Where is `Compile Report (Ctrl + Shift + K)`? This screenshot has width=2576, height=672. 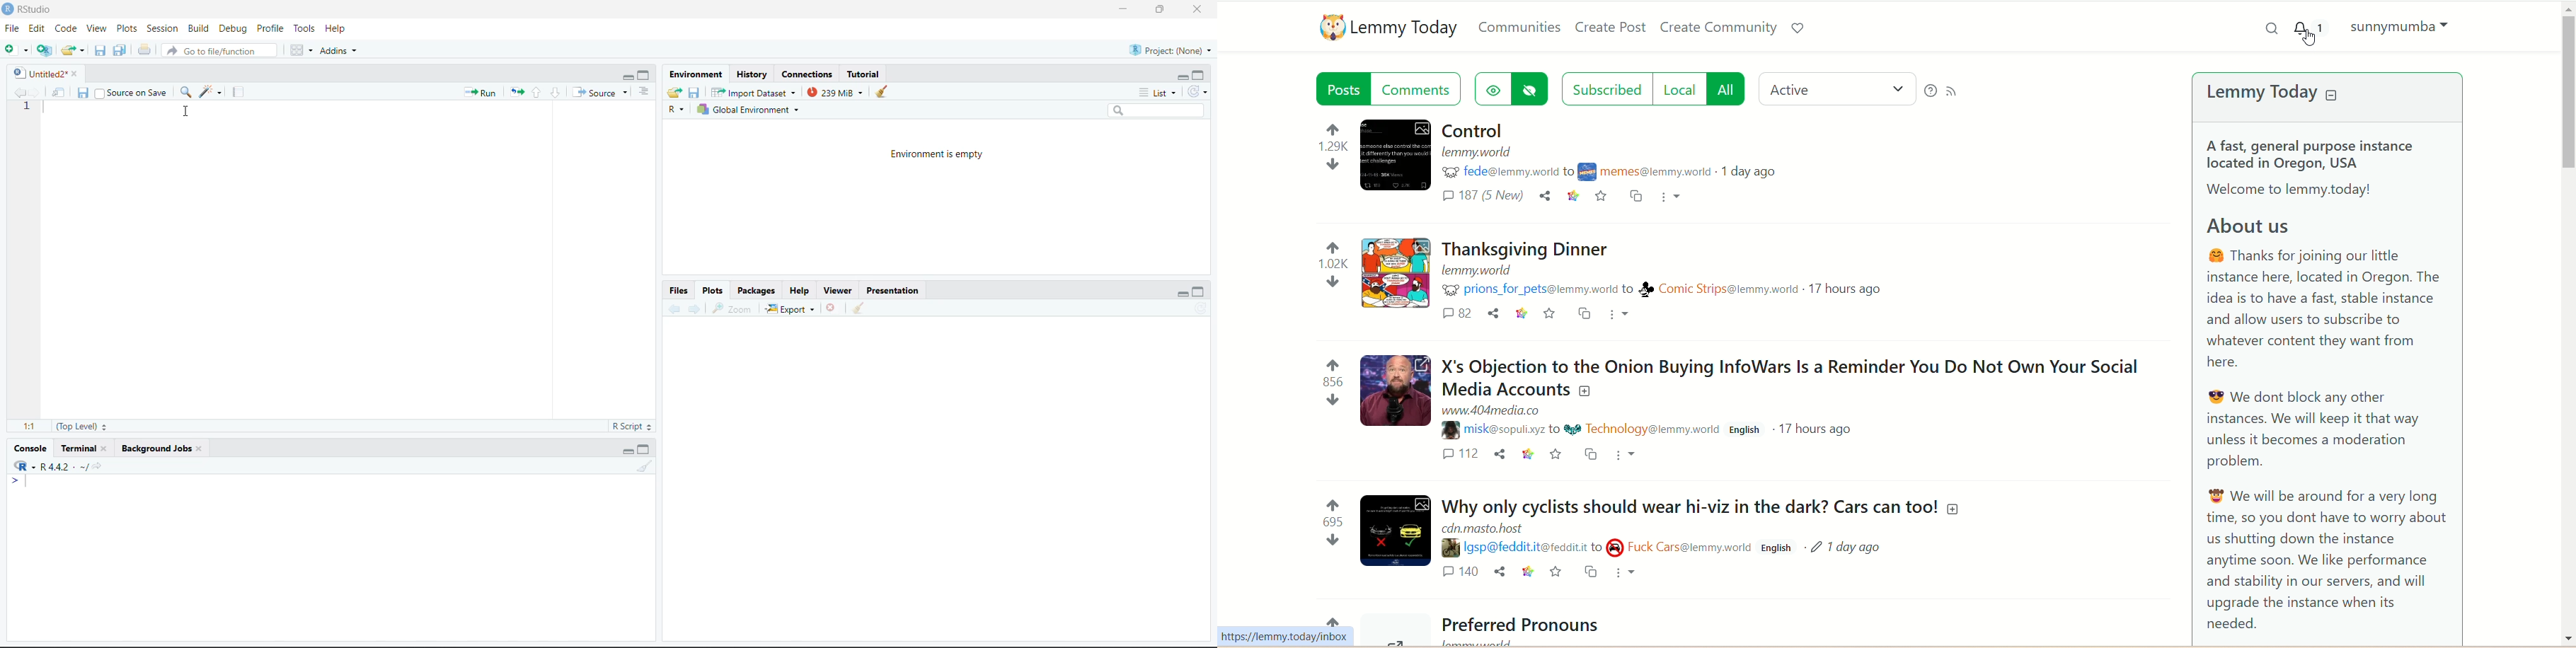
Compile Report (Ctrl + Shift + K) is located at coordinates (238, 90).